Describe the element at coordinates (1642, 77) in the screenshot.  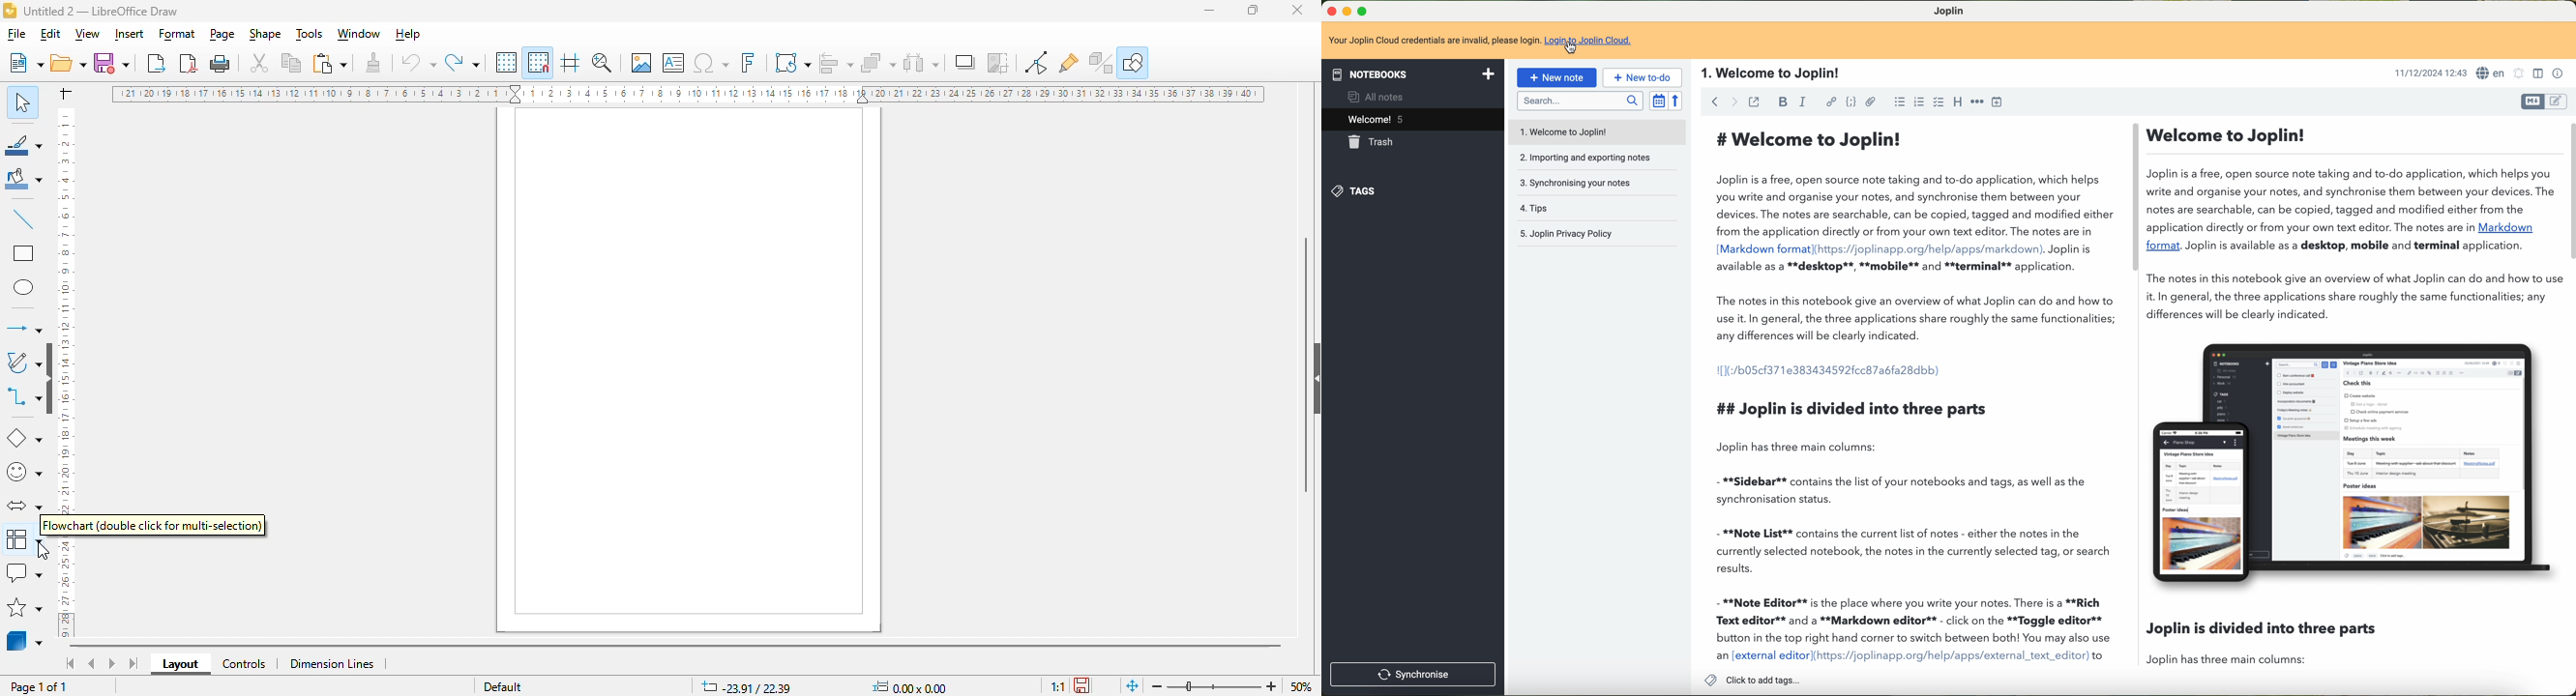
I see `new to-do` at that location.